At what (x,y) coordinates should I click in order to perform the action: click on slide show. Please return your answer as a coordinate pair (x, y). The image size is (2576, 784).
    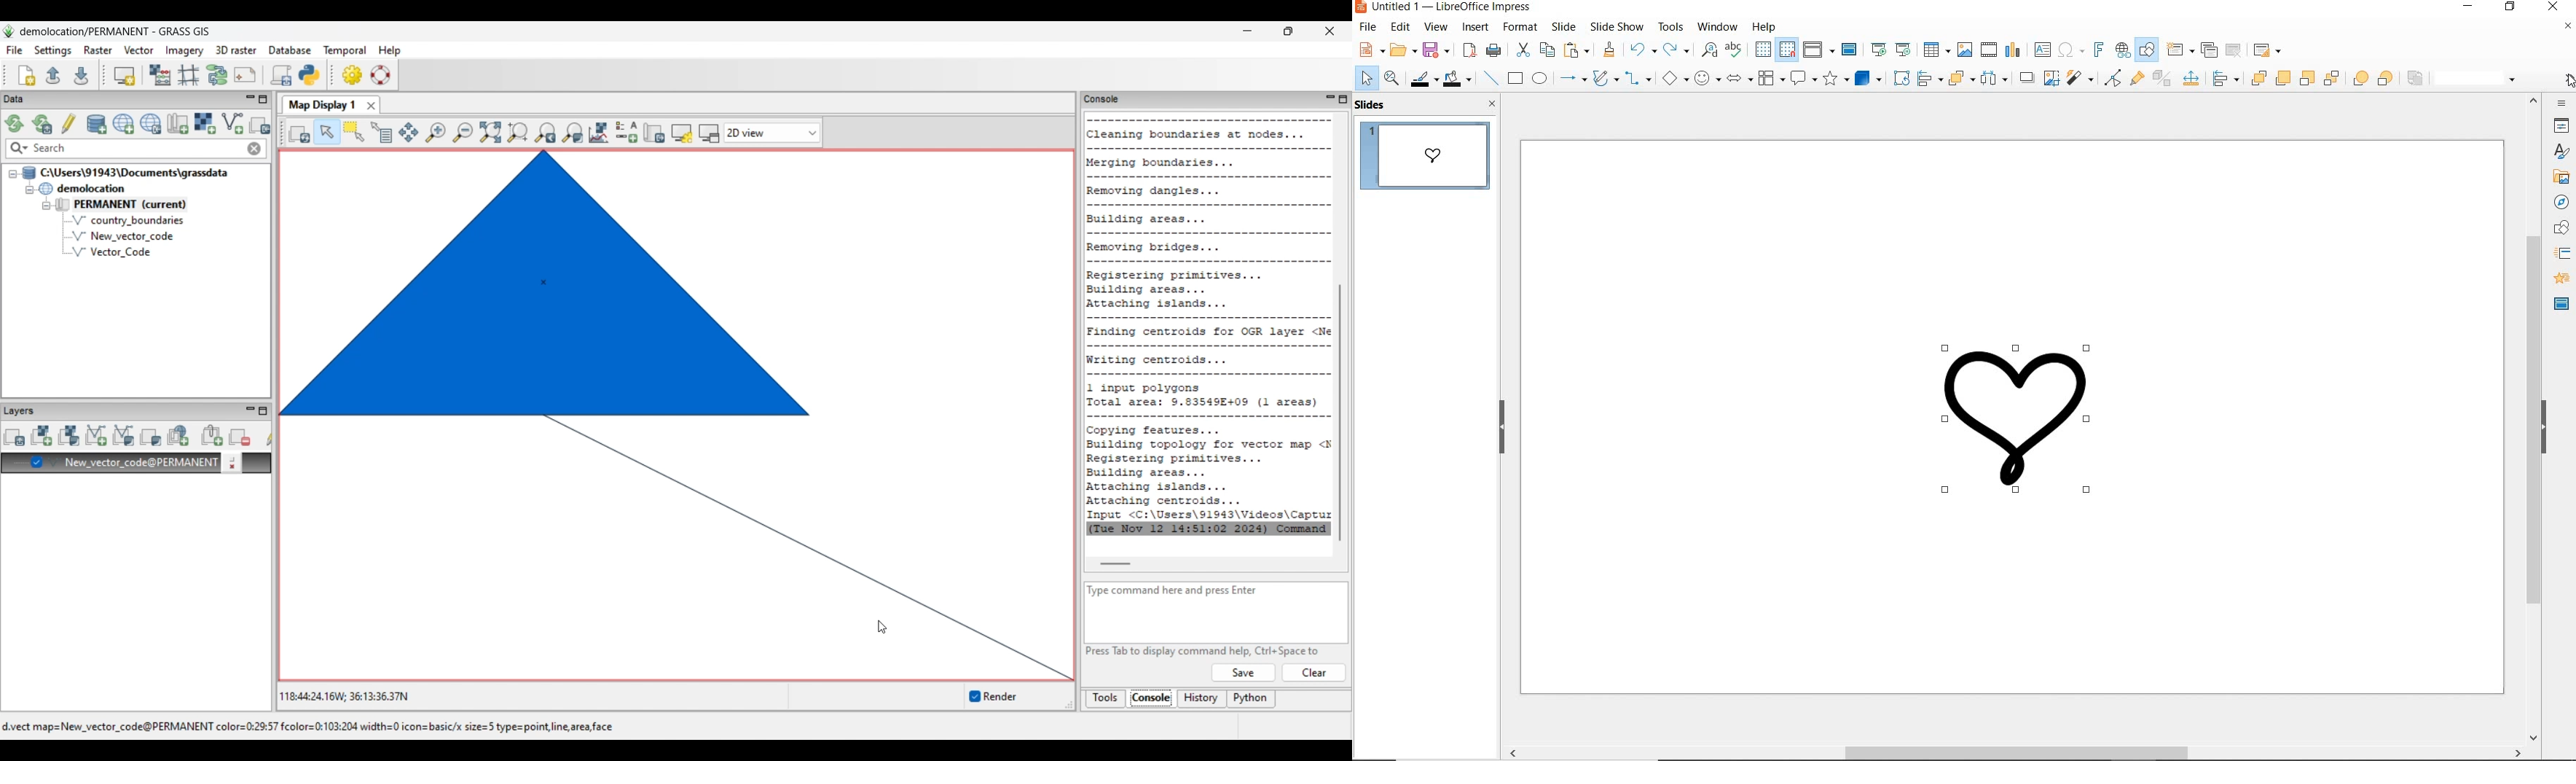
    Looking at the image, I should click on (1615, 26).